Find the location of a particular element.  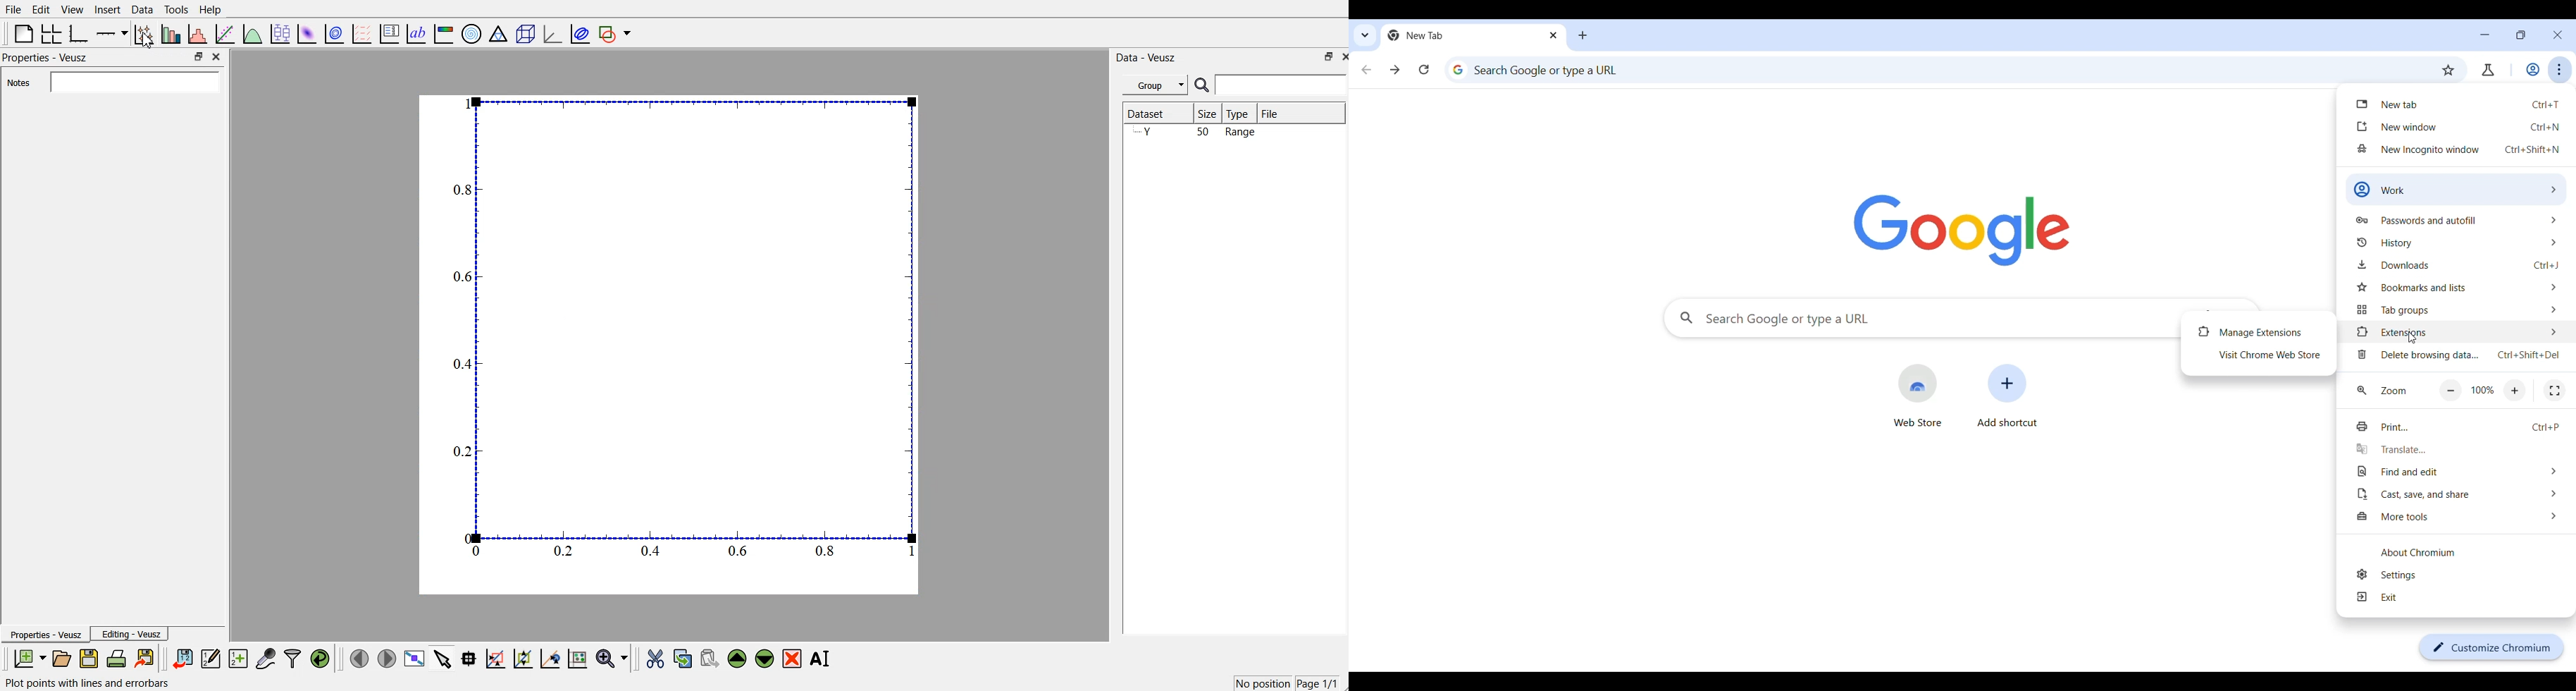

move to next page is located at coordinates (386, 658).